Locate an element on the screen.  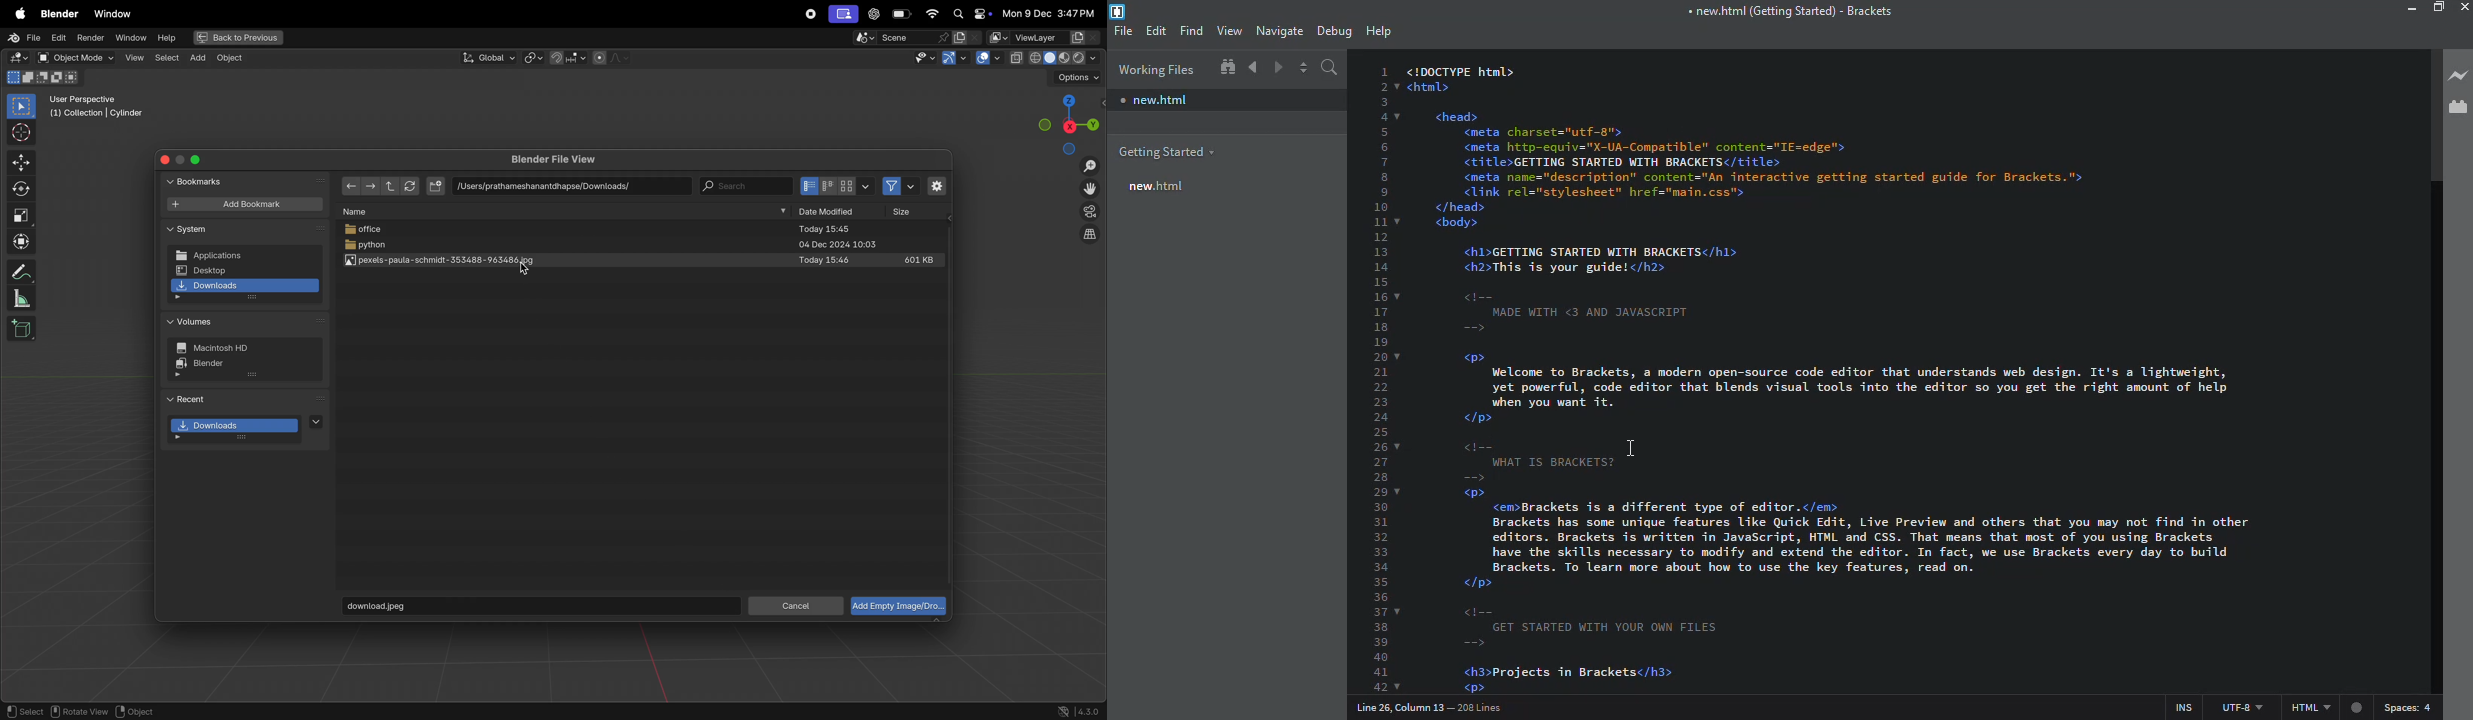
live preview is located at coordinates (2459, 75).